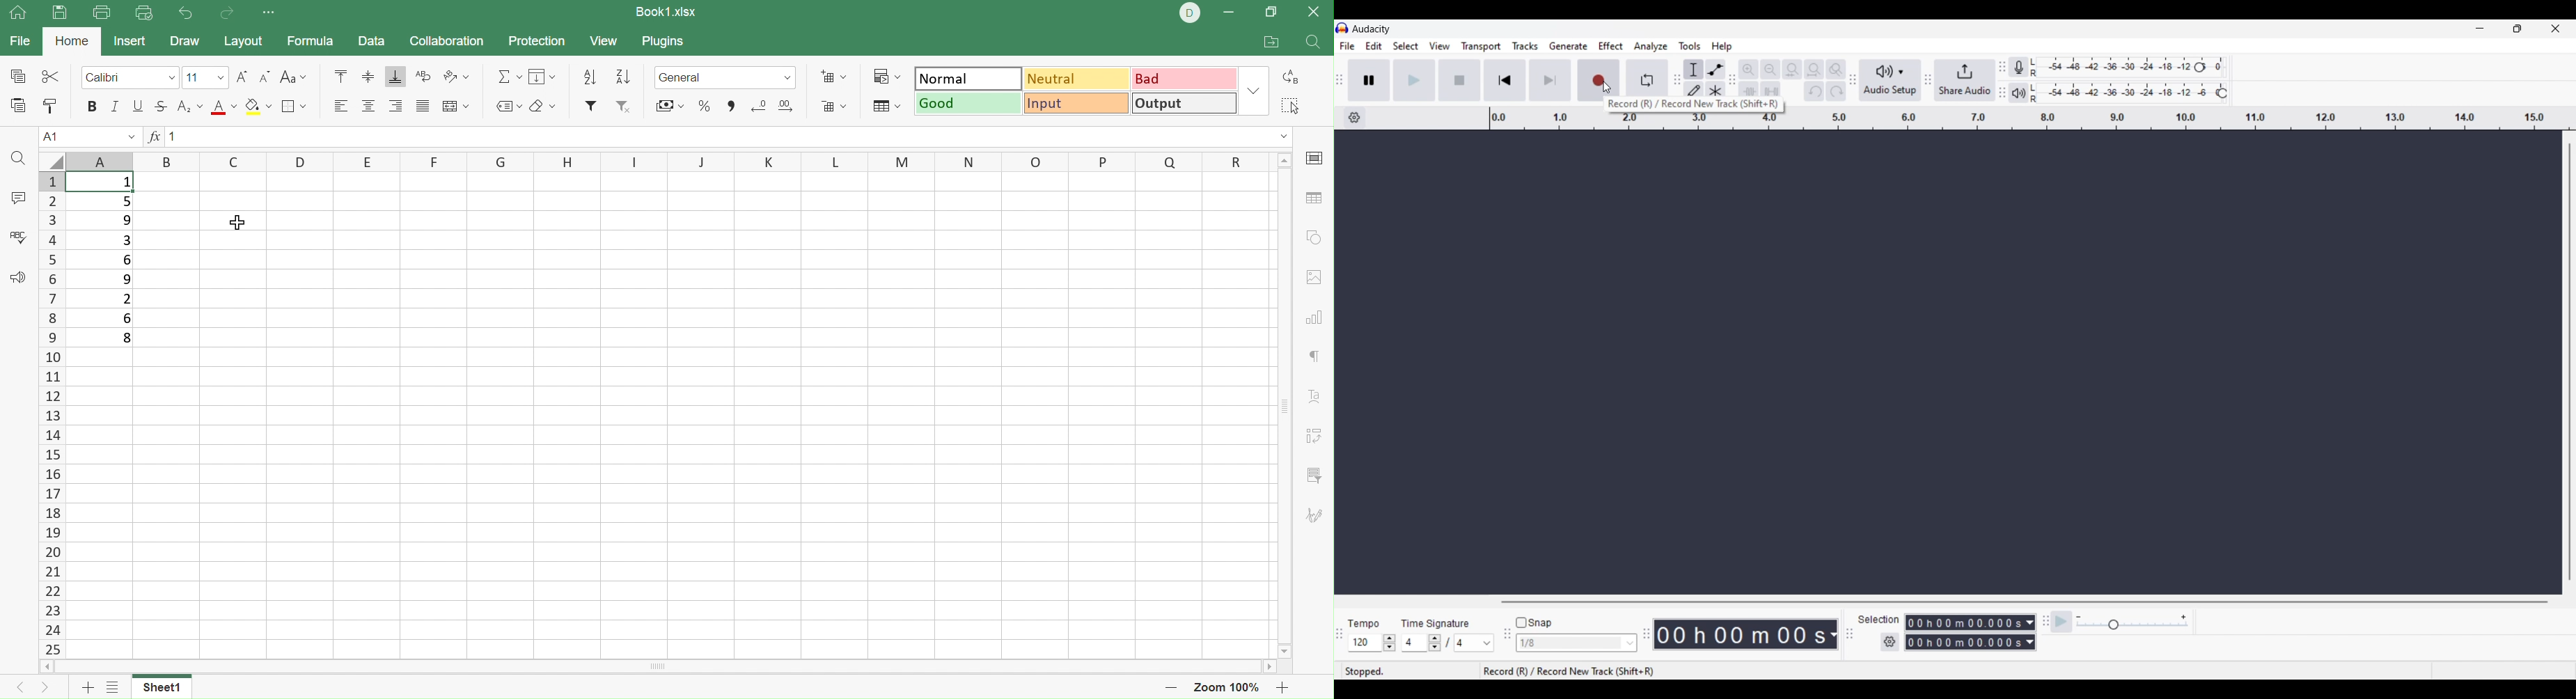 The width and height of the screenshot is (2576, 700). Describe the element at coordinates (659, 667) in the screenshot. I see `Scroll bar` at that location.